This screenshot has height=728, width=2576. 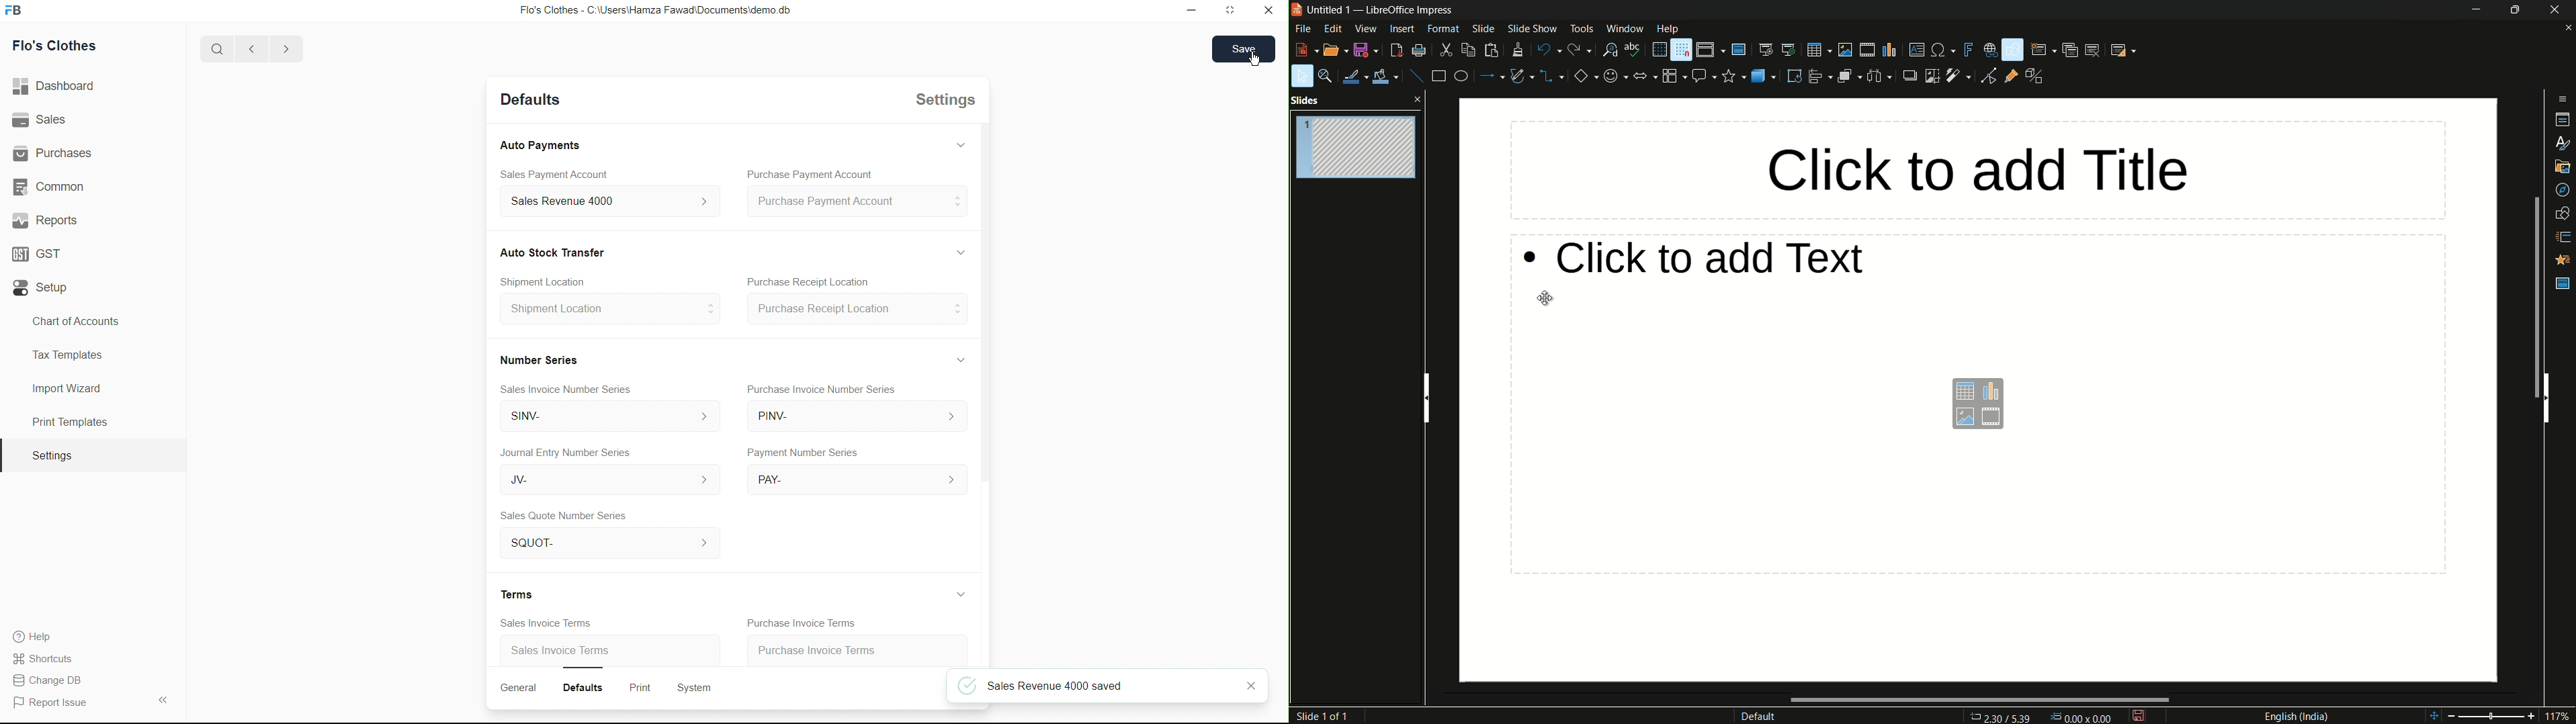 What do you see at coordinates (52, 681) in the screenshot?
I see `Change DB` at bounding box center [52, 681].